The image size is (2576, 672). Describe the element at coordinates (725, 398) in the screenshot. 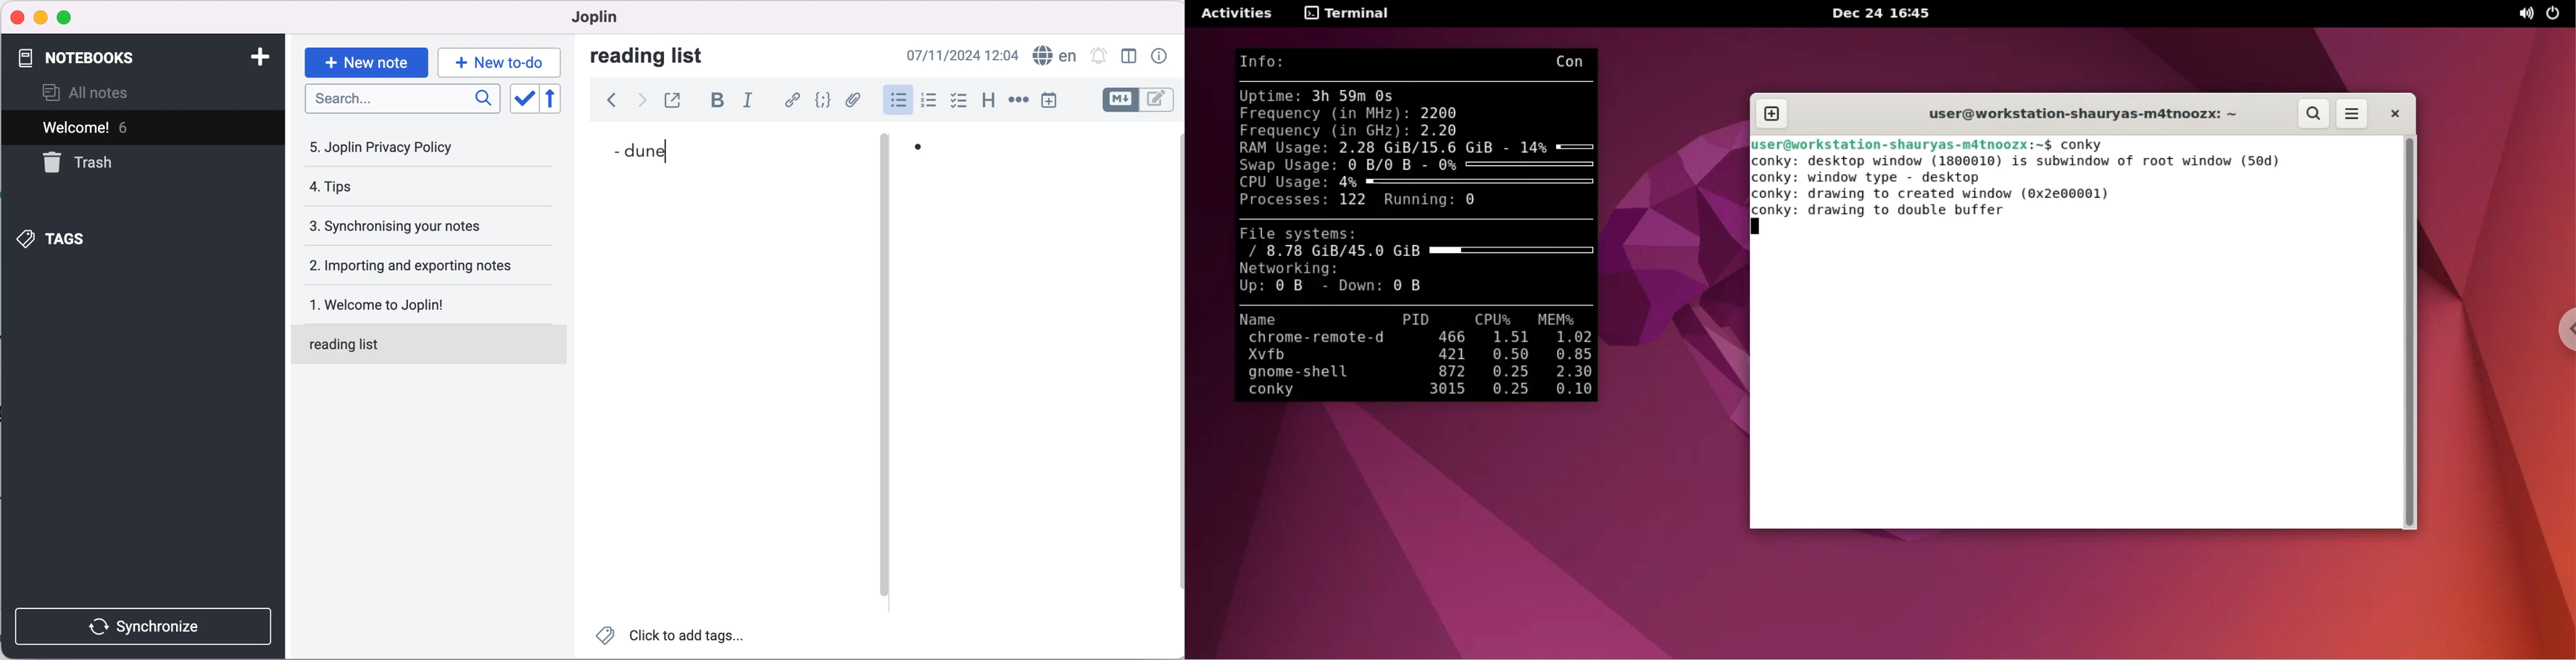

I see `blank canvas note 1` at that location.